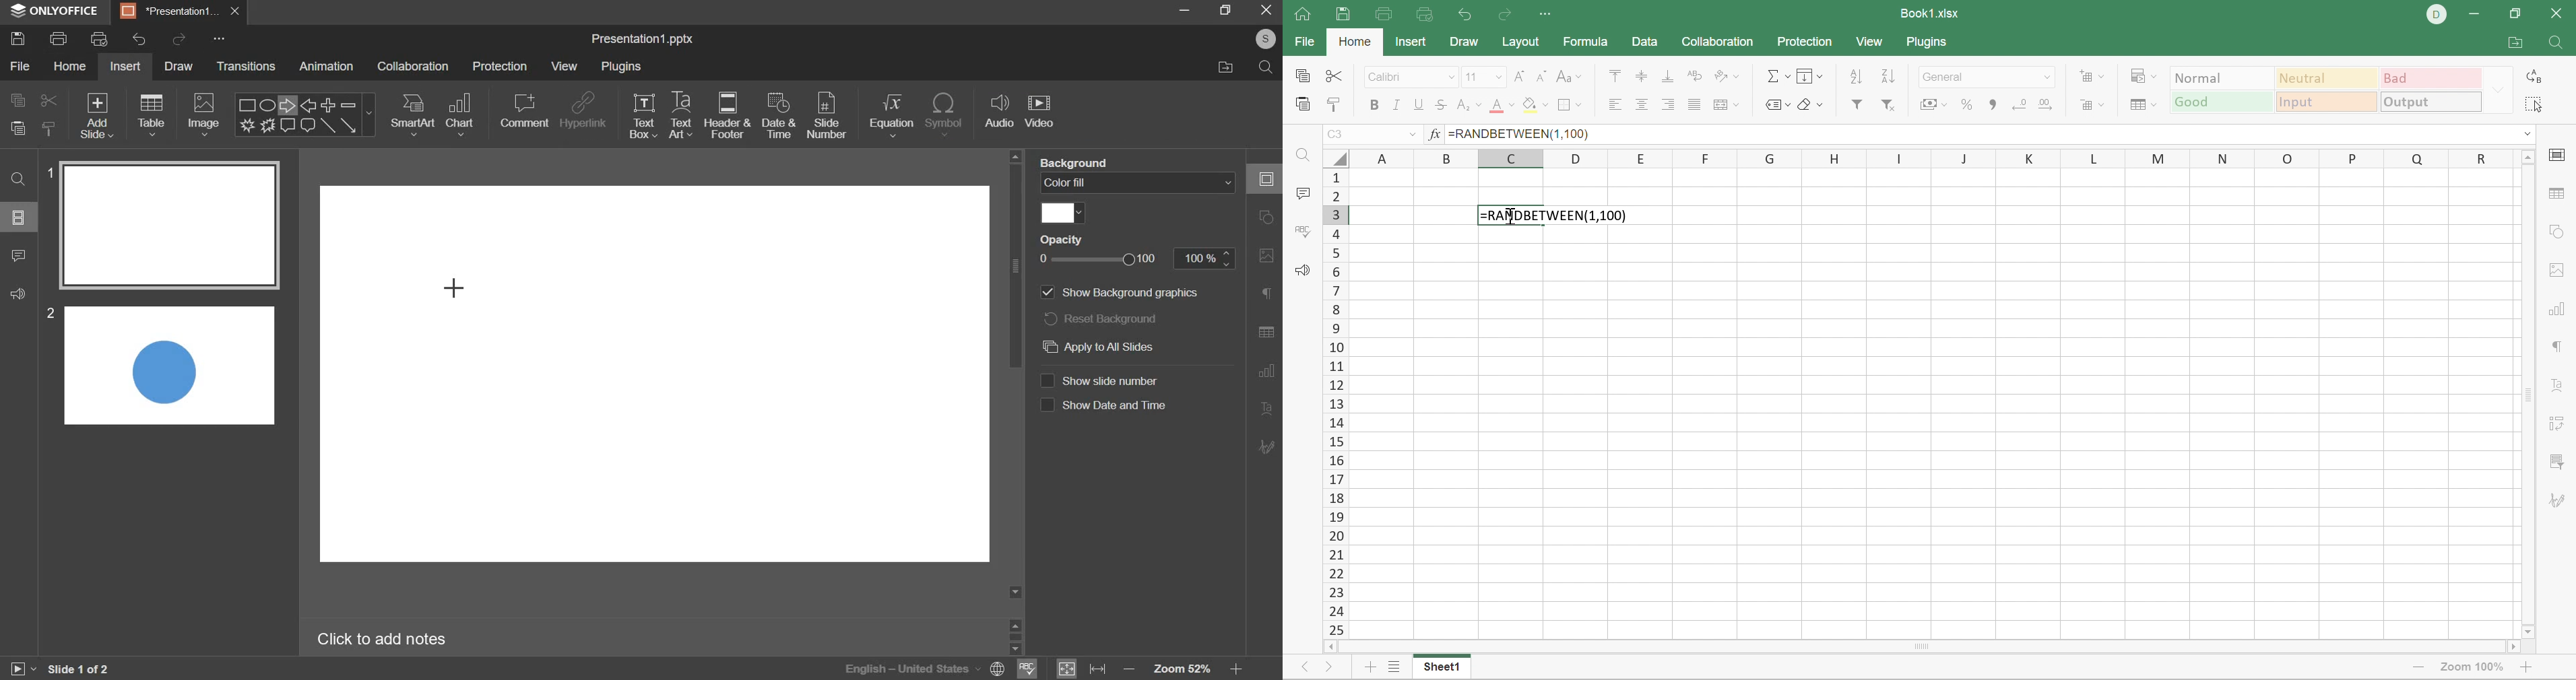 Image resolution: width=2576 pixels, height=700 pixels. I want to click on paste, so click(19, 127).